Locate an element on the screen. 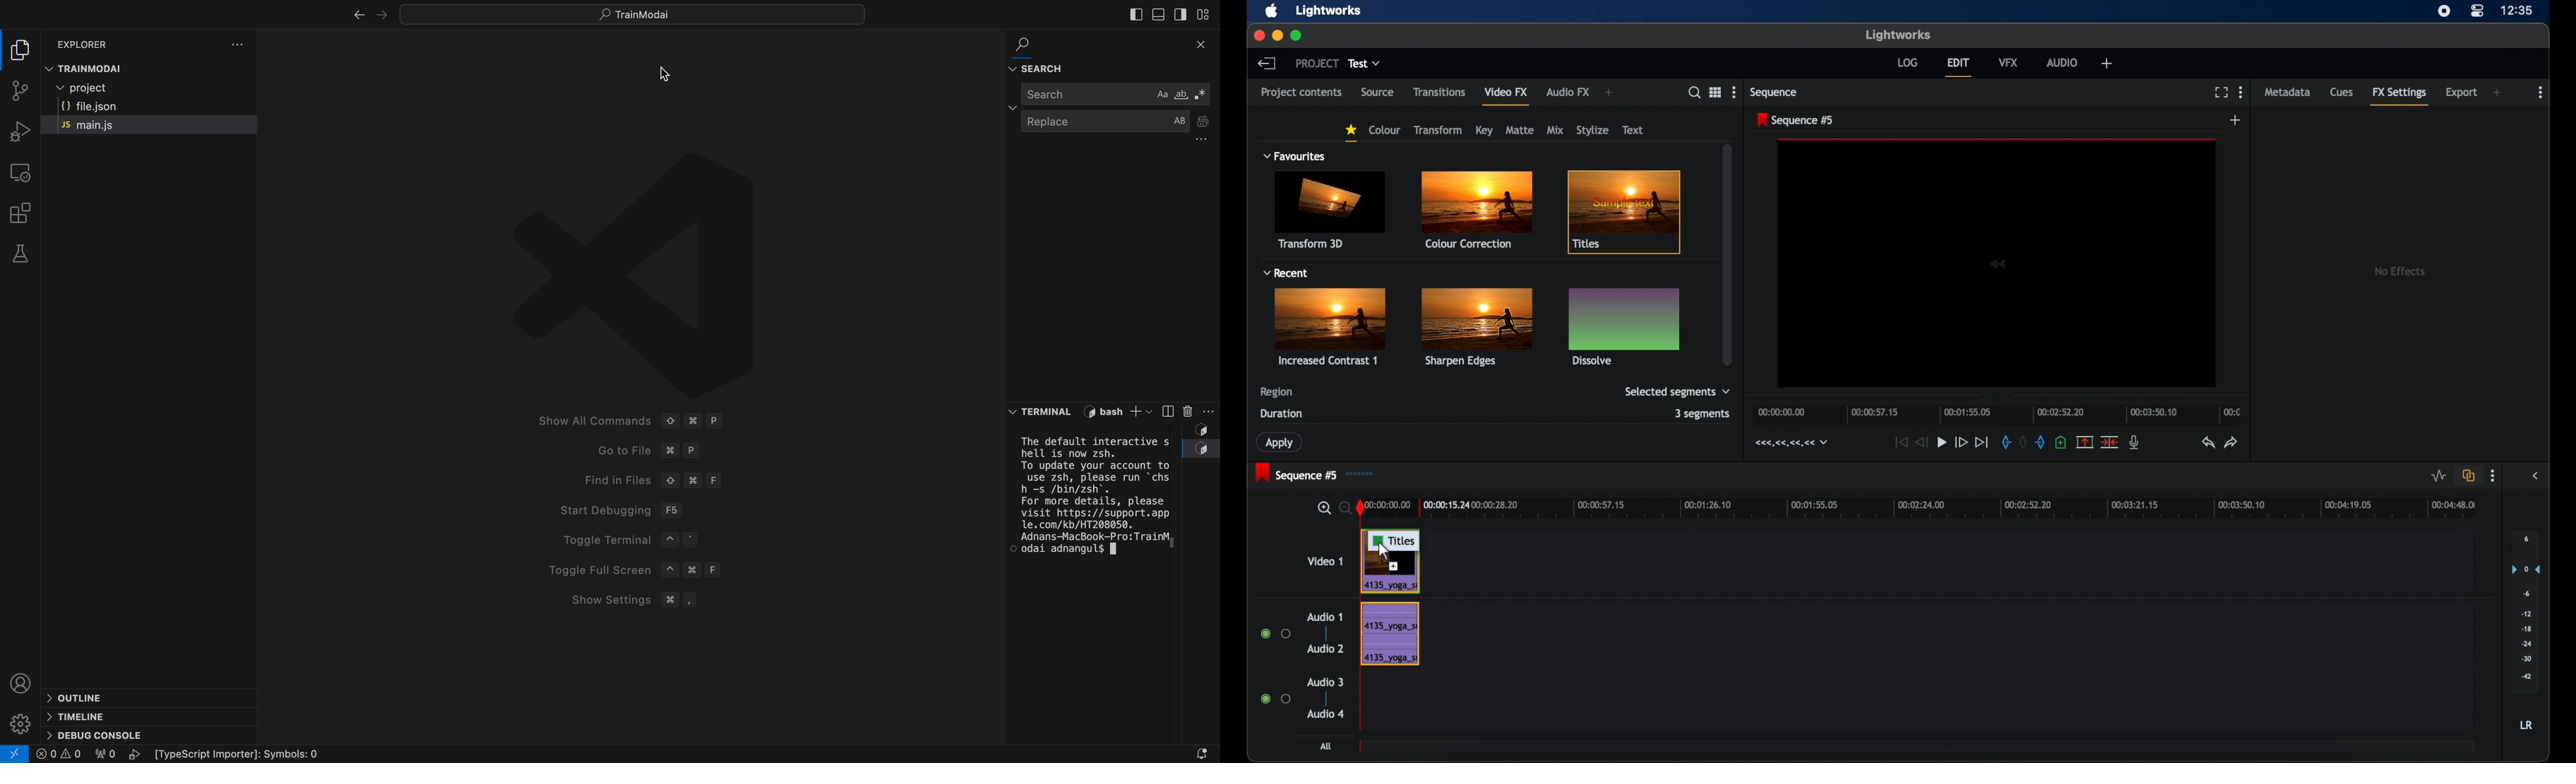 The height and width of the screenshot is (784, 2576). time is located at coordinates (2518, 11).